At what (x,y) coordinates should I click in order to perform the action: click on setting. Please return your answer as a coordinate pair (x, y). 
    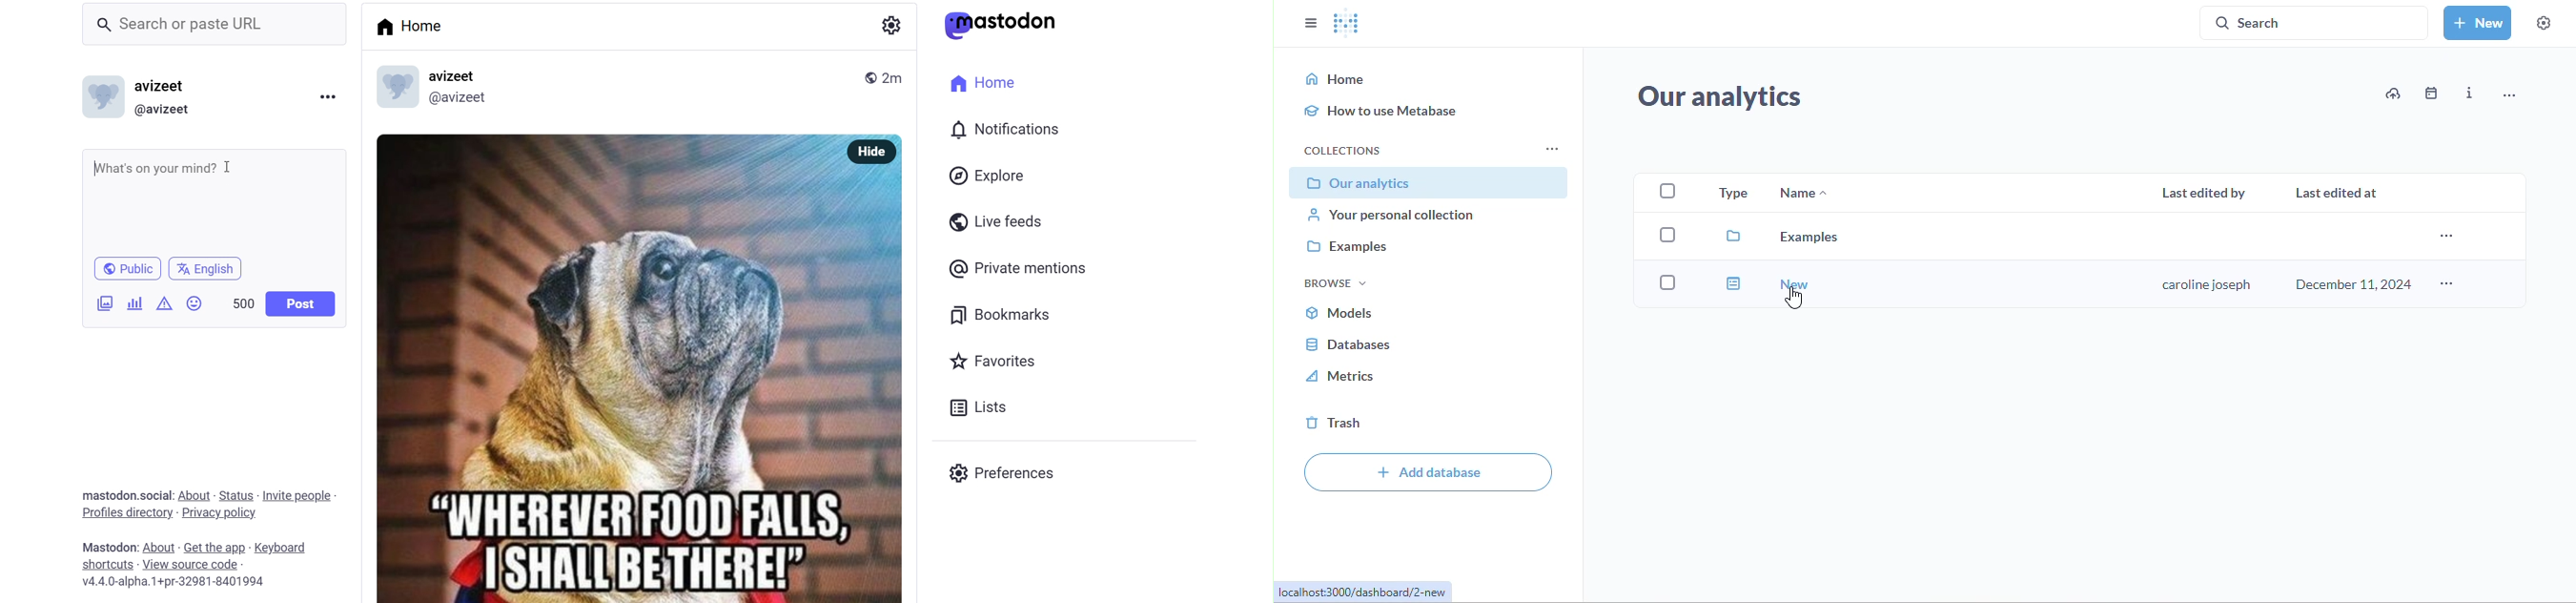
    Looking at the image, I should click on (887, 26).